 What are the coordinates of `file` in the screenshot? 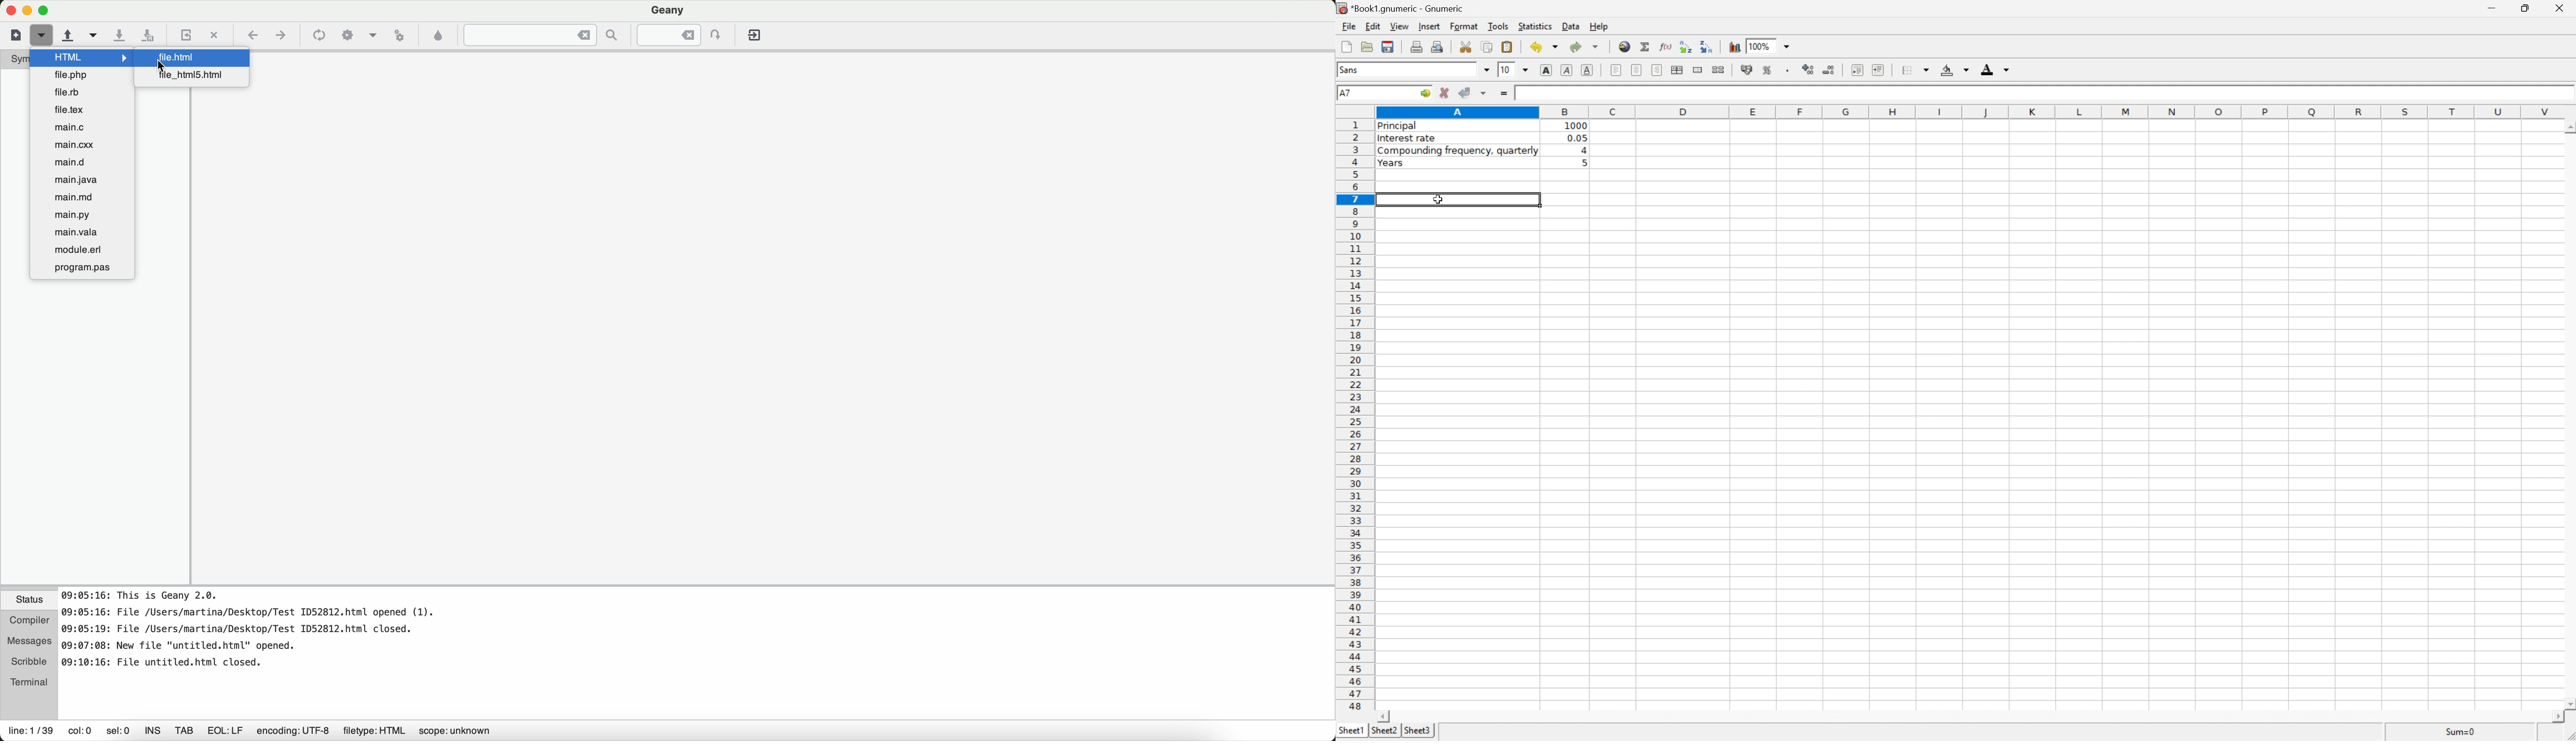 It's located at (1347, 26).